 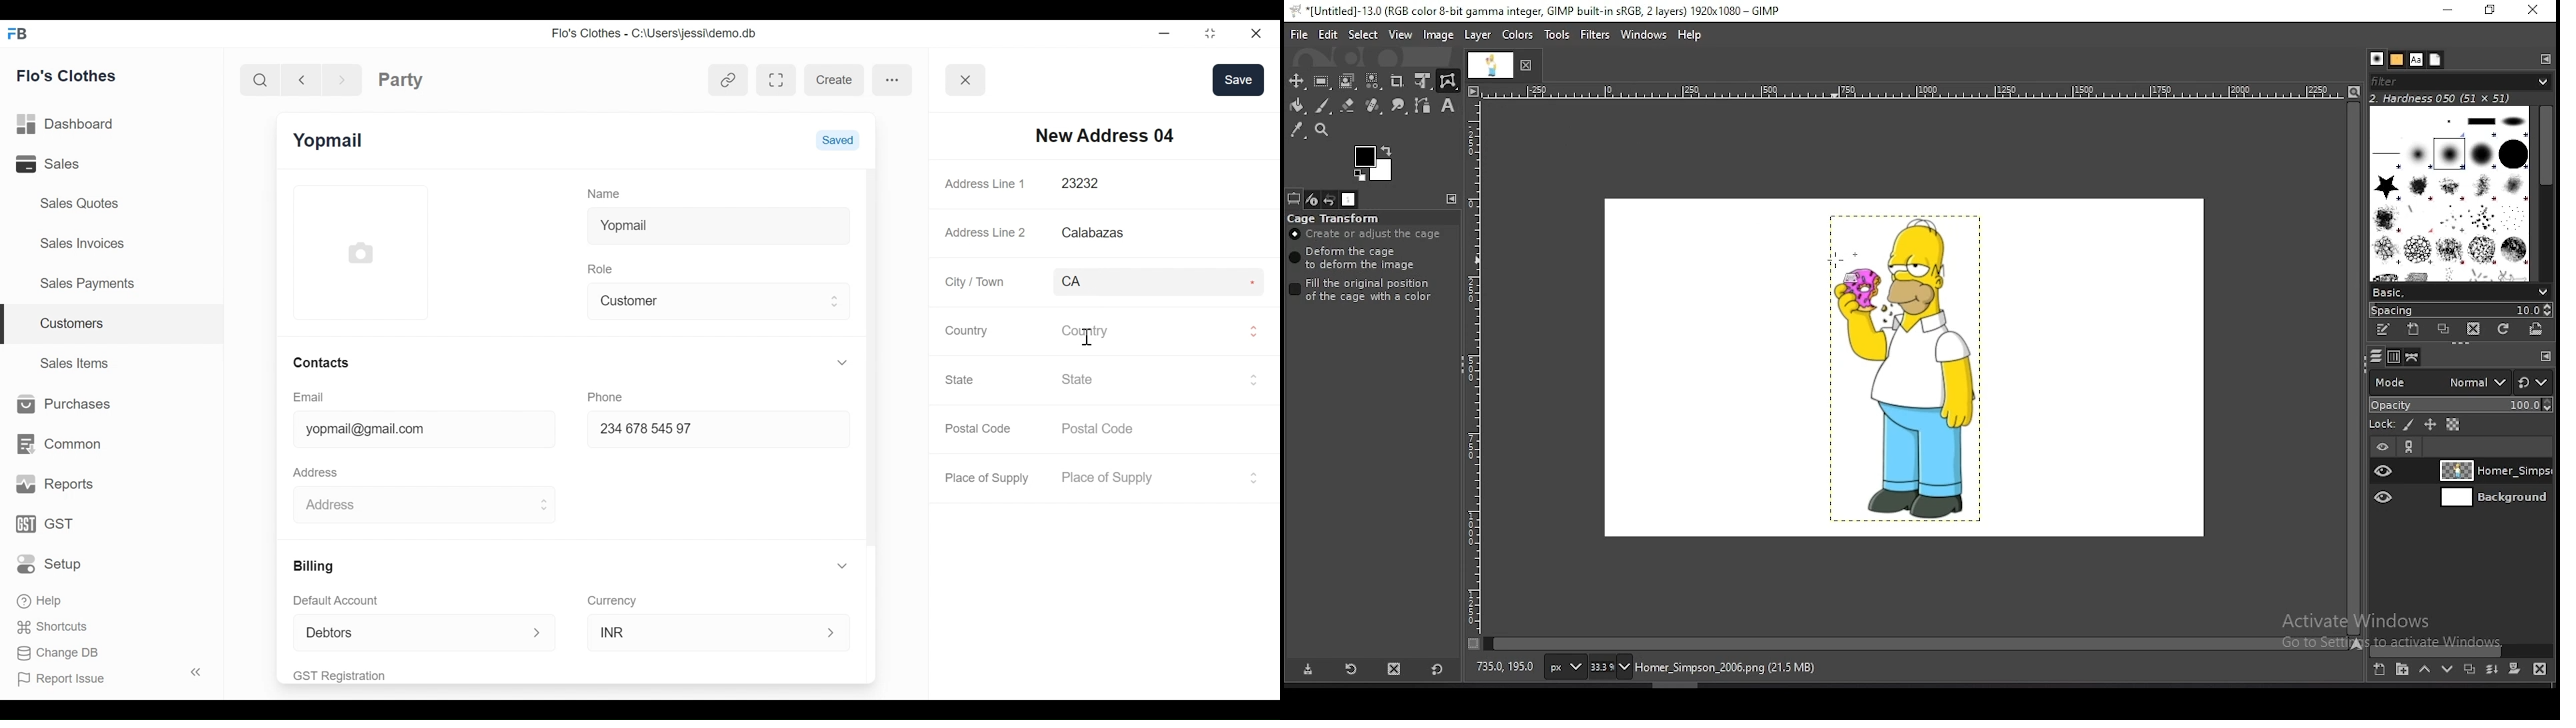 What do you see at coordinates (966, 80) in the screenshot?
I see `` at bounding box center [966, 80].